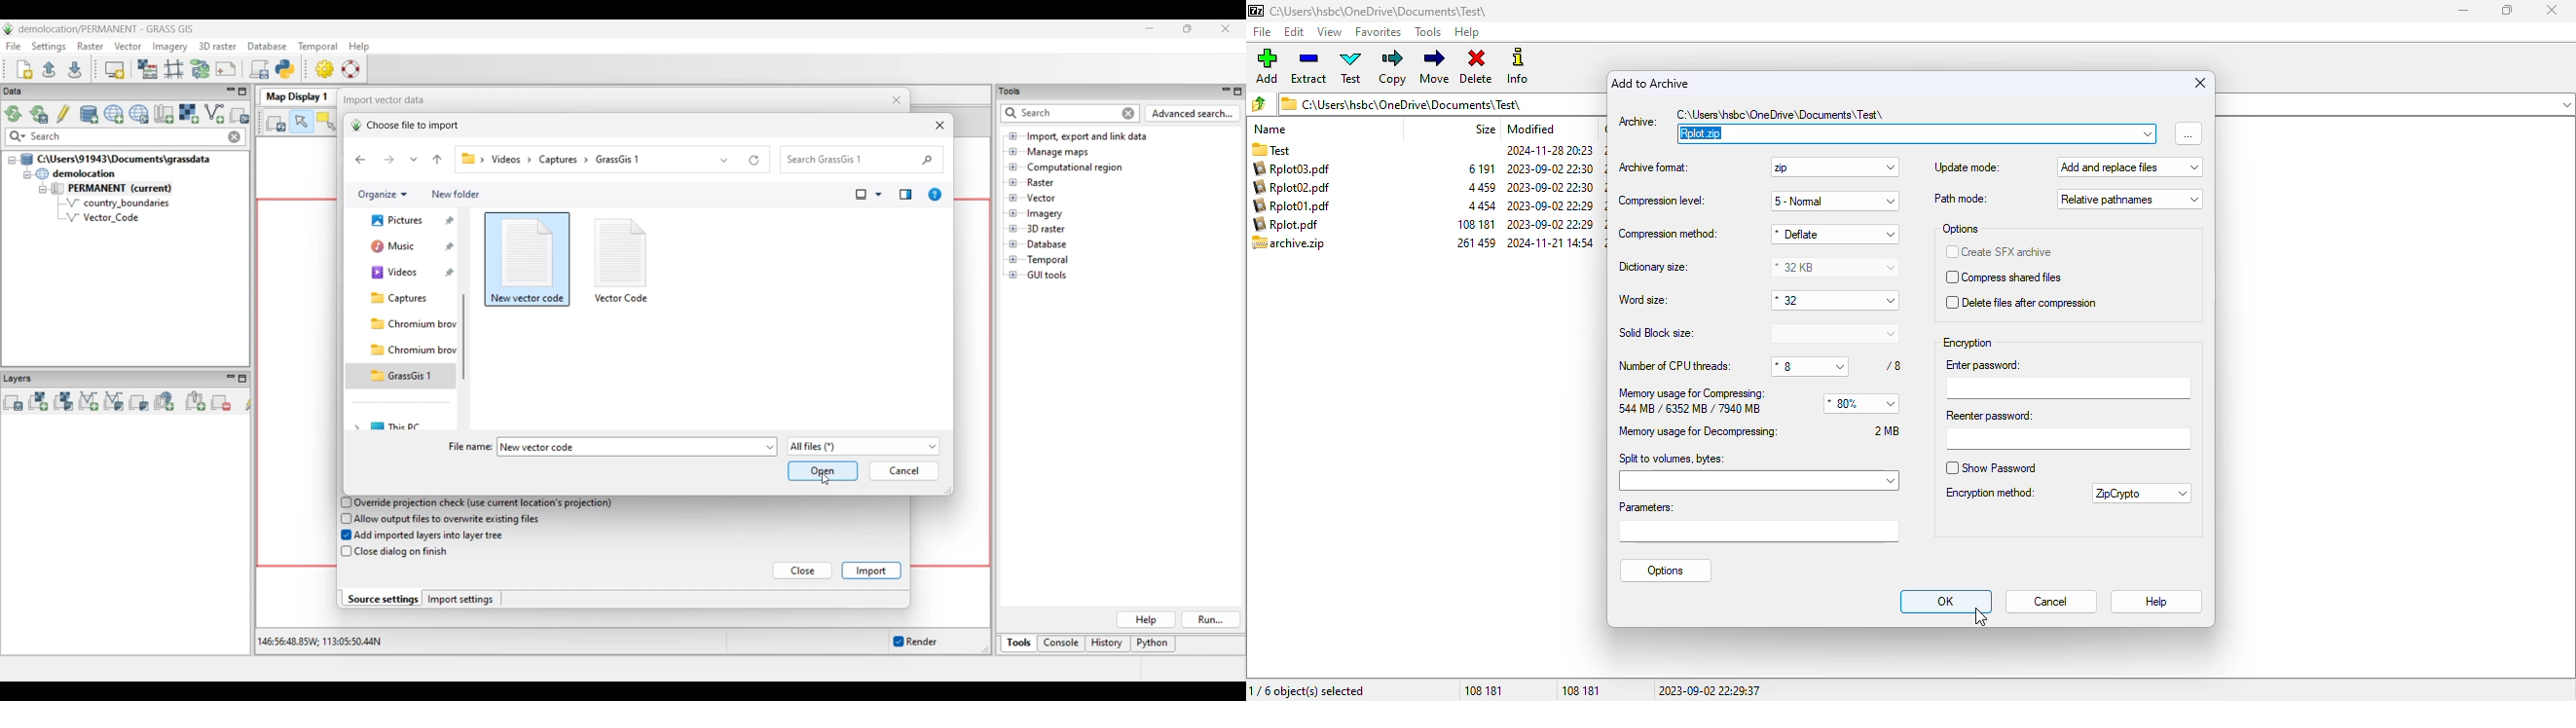 This screenshot has width=2576, height=728. Describe the element at coordinates (1531, 129) in the screenshot. I see `modified` at that location.